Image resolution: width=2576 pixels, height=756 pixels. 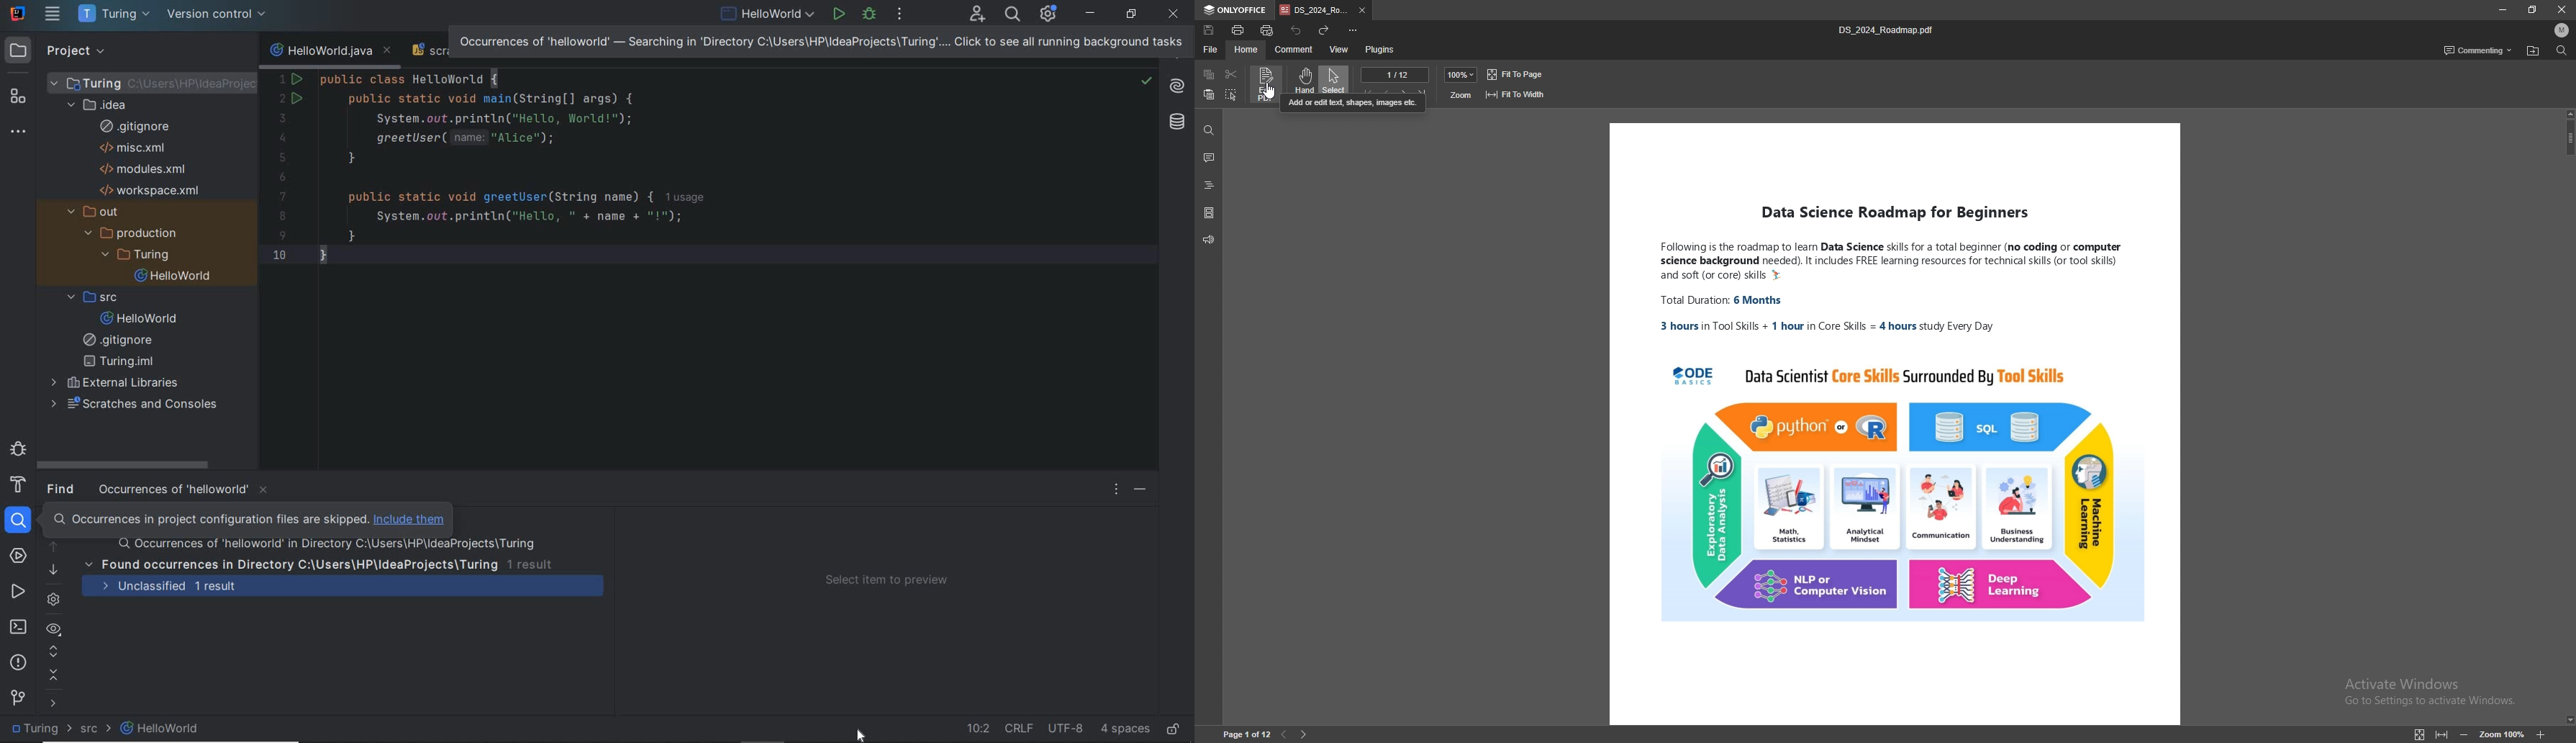 I want to click on run, so click(x=18, y=591).